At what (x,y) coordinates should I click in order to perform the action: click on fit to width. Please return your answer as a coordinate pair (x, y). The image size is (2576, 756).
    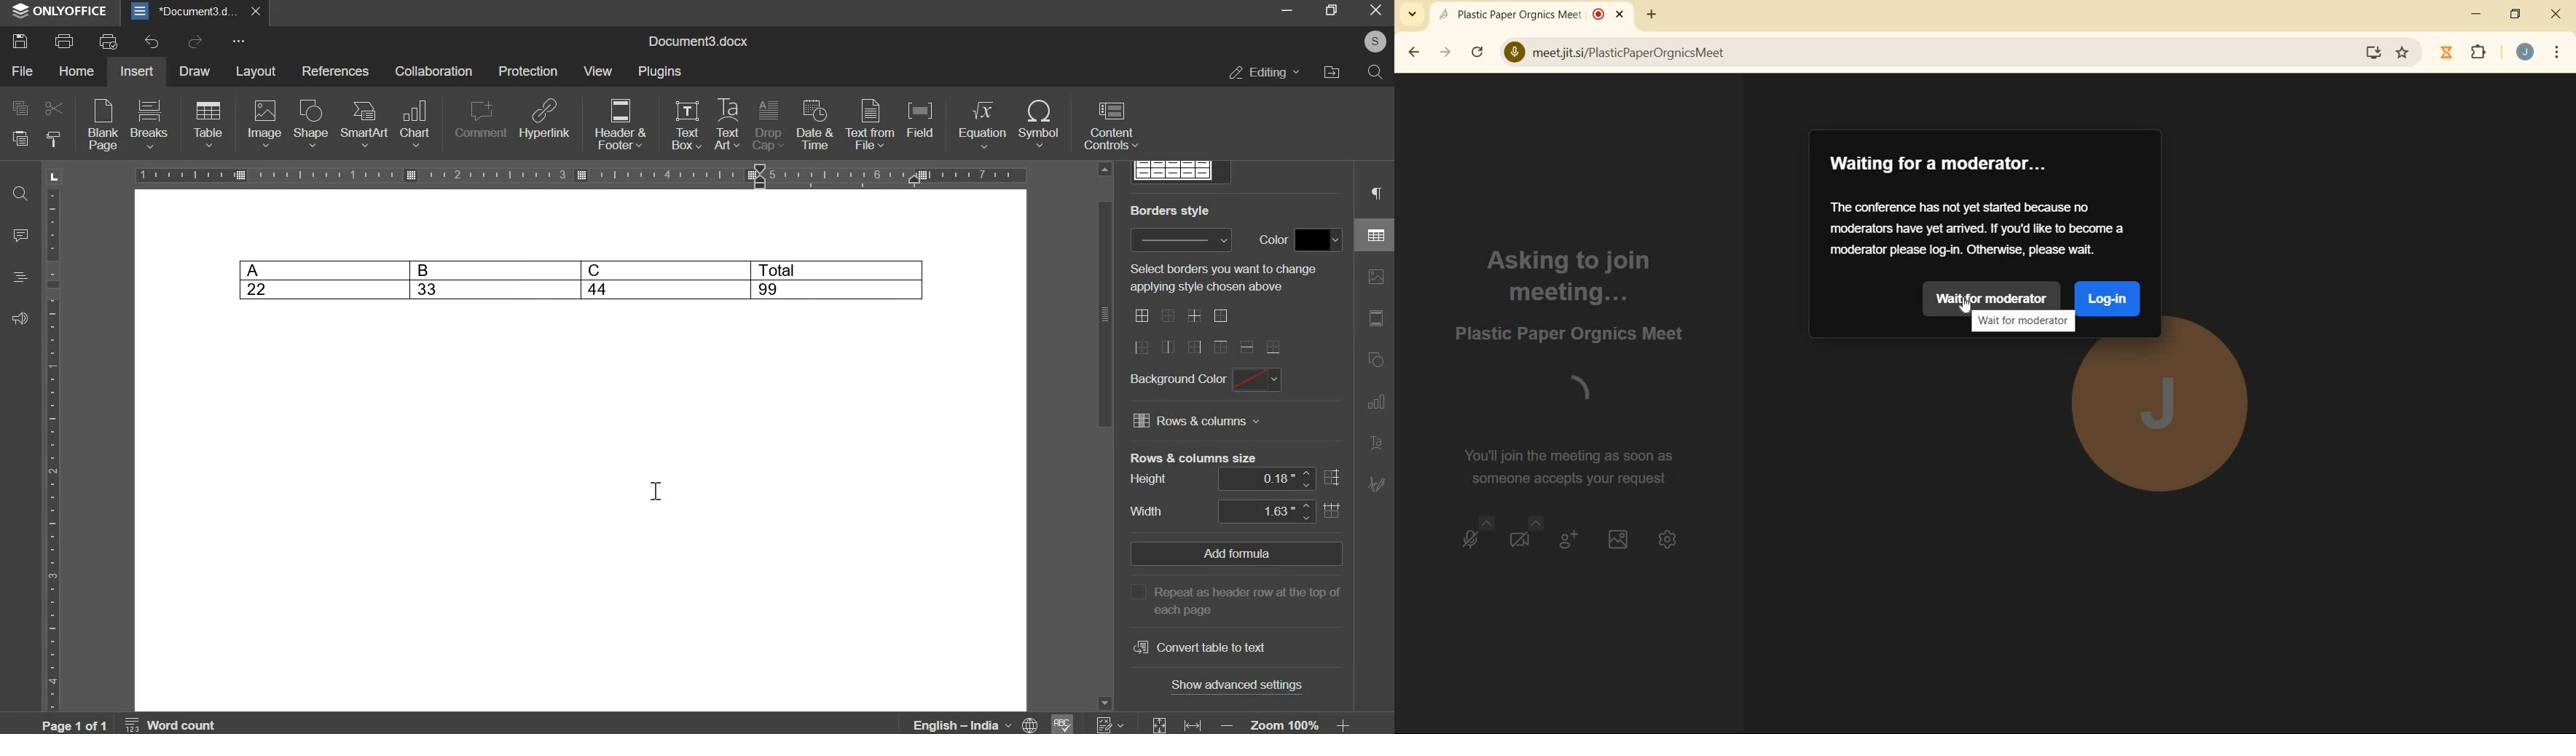
    Looking at the image, I should click on (1193, 724).